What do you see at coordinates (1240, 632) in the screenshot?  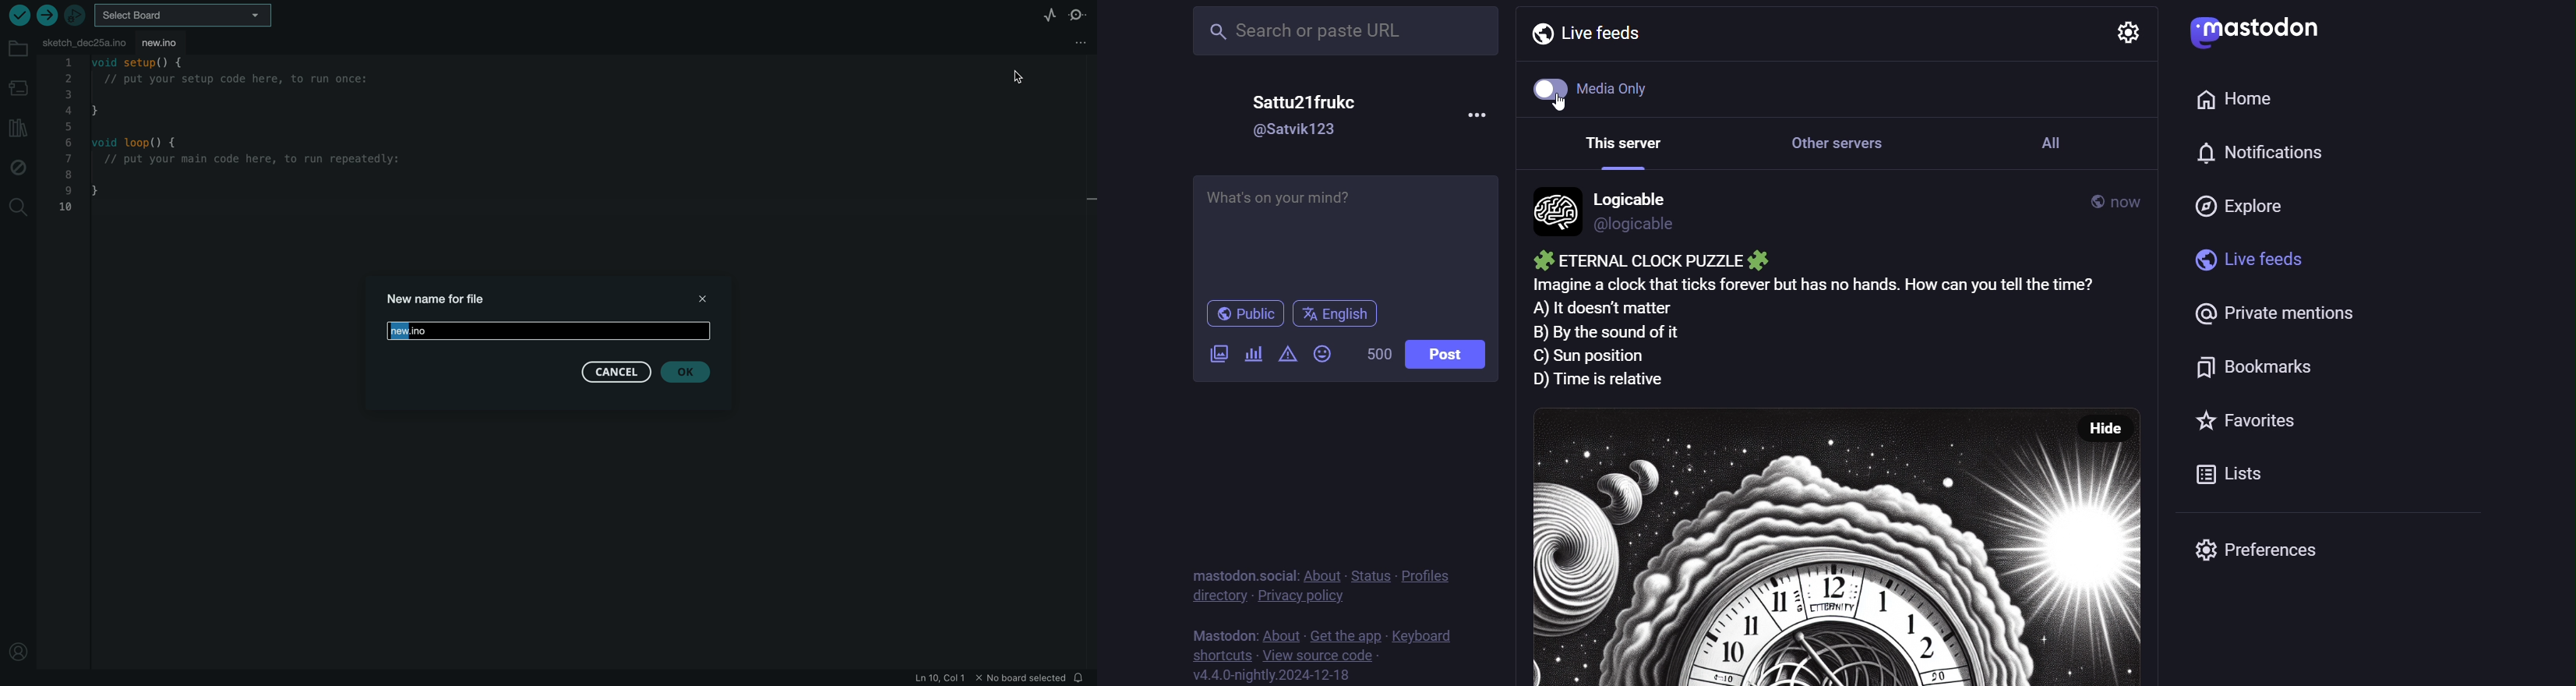 I see `mastodon social` at bounding box center [1240, 632].